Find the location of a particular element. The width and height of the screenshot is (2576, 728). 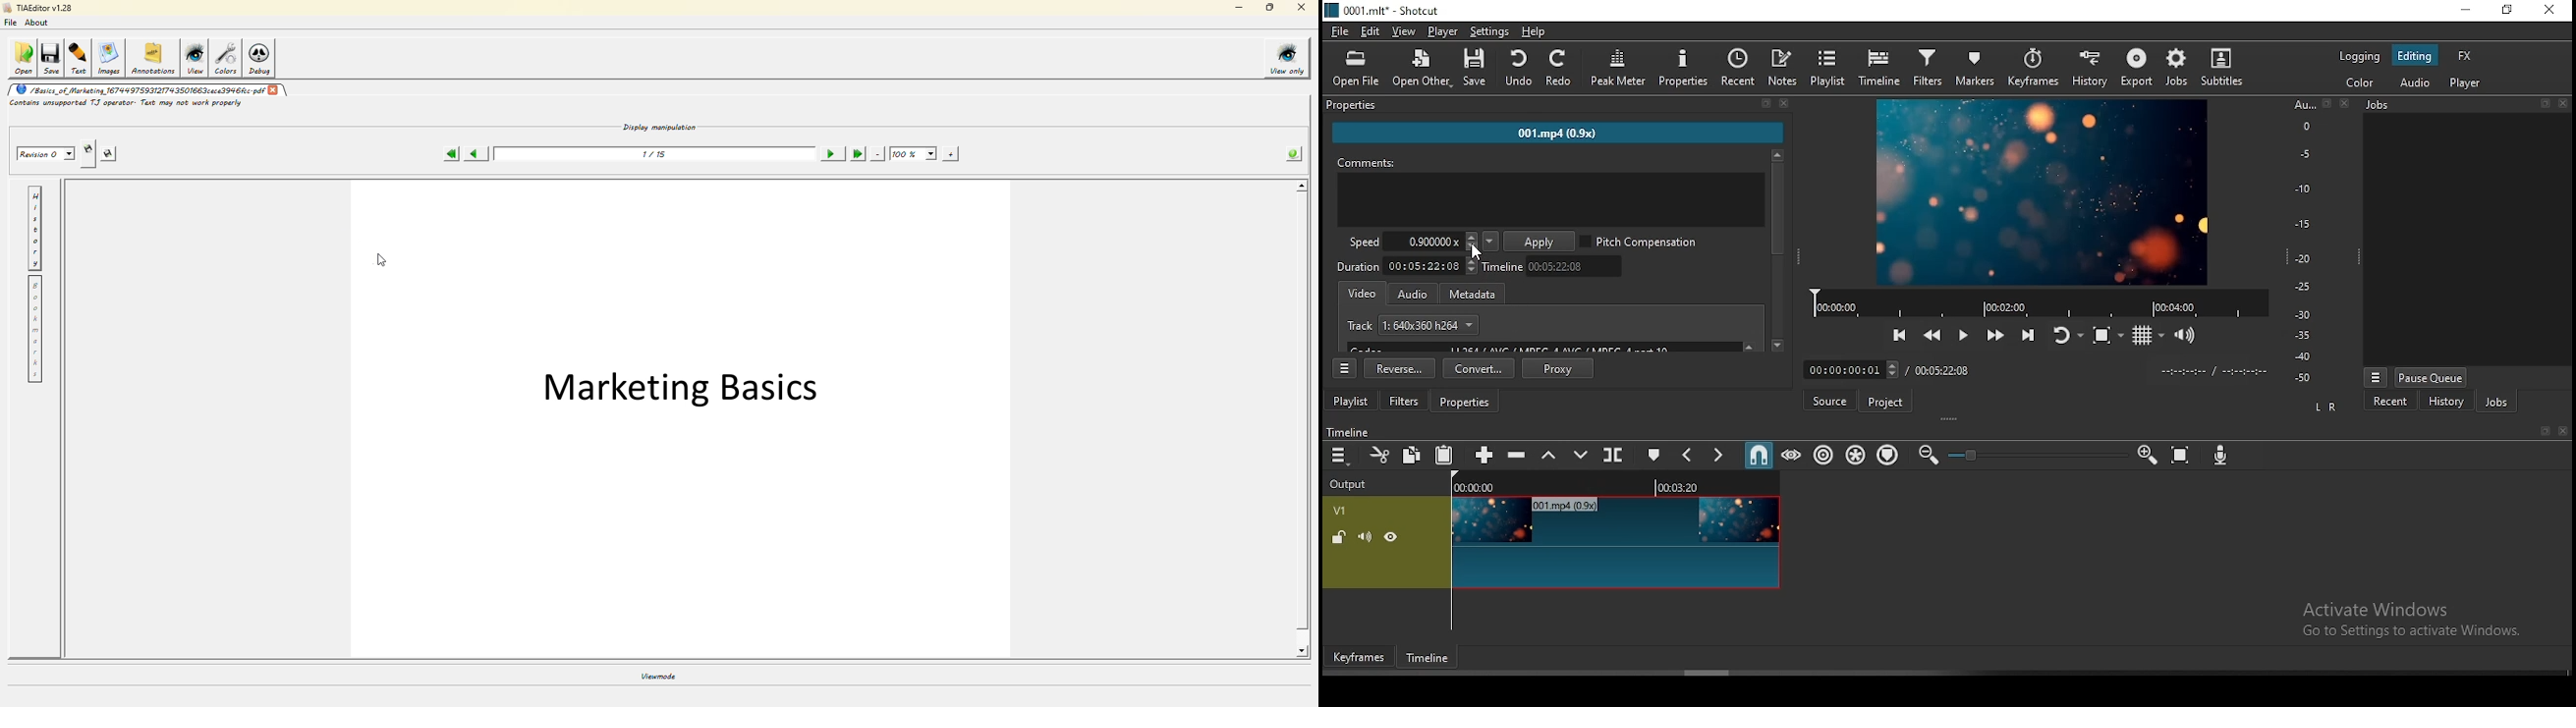

paste is located at coordinates (1443, 457).